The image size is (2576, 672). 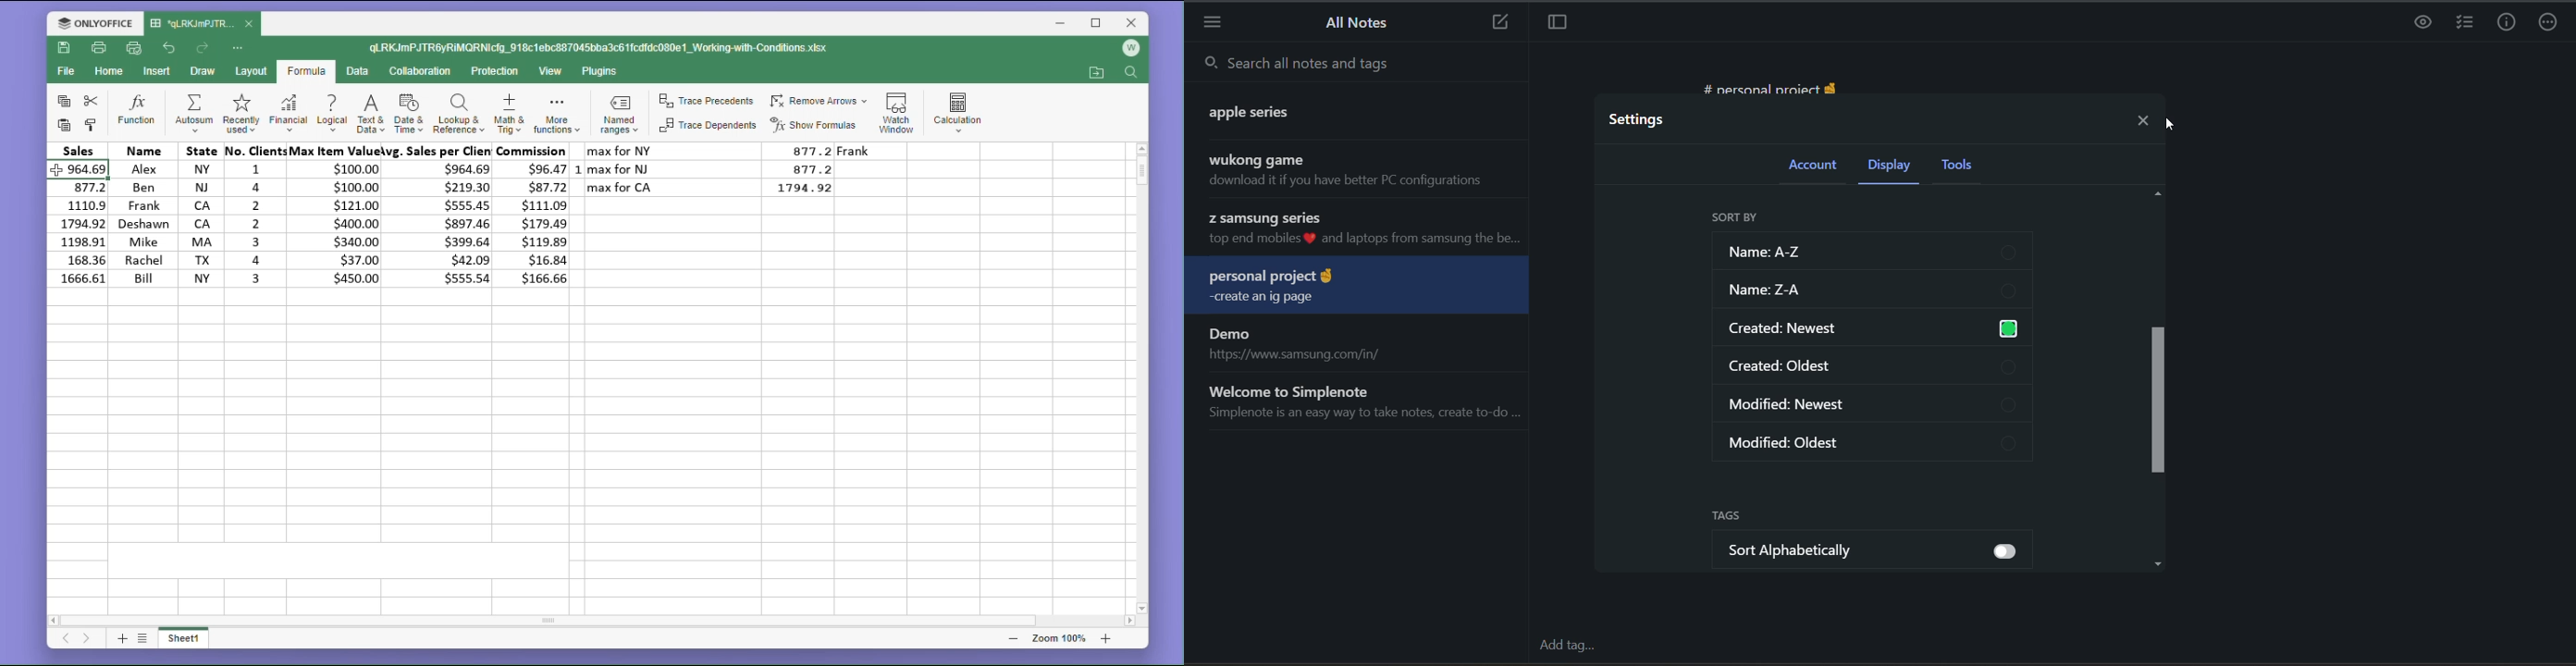 I want to click on search all notes and tags, so click(x=1363, y=66).